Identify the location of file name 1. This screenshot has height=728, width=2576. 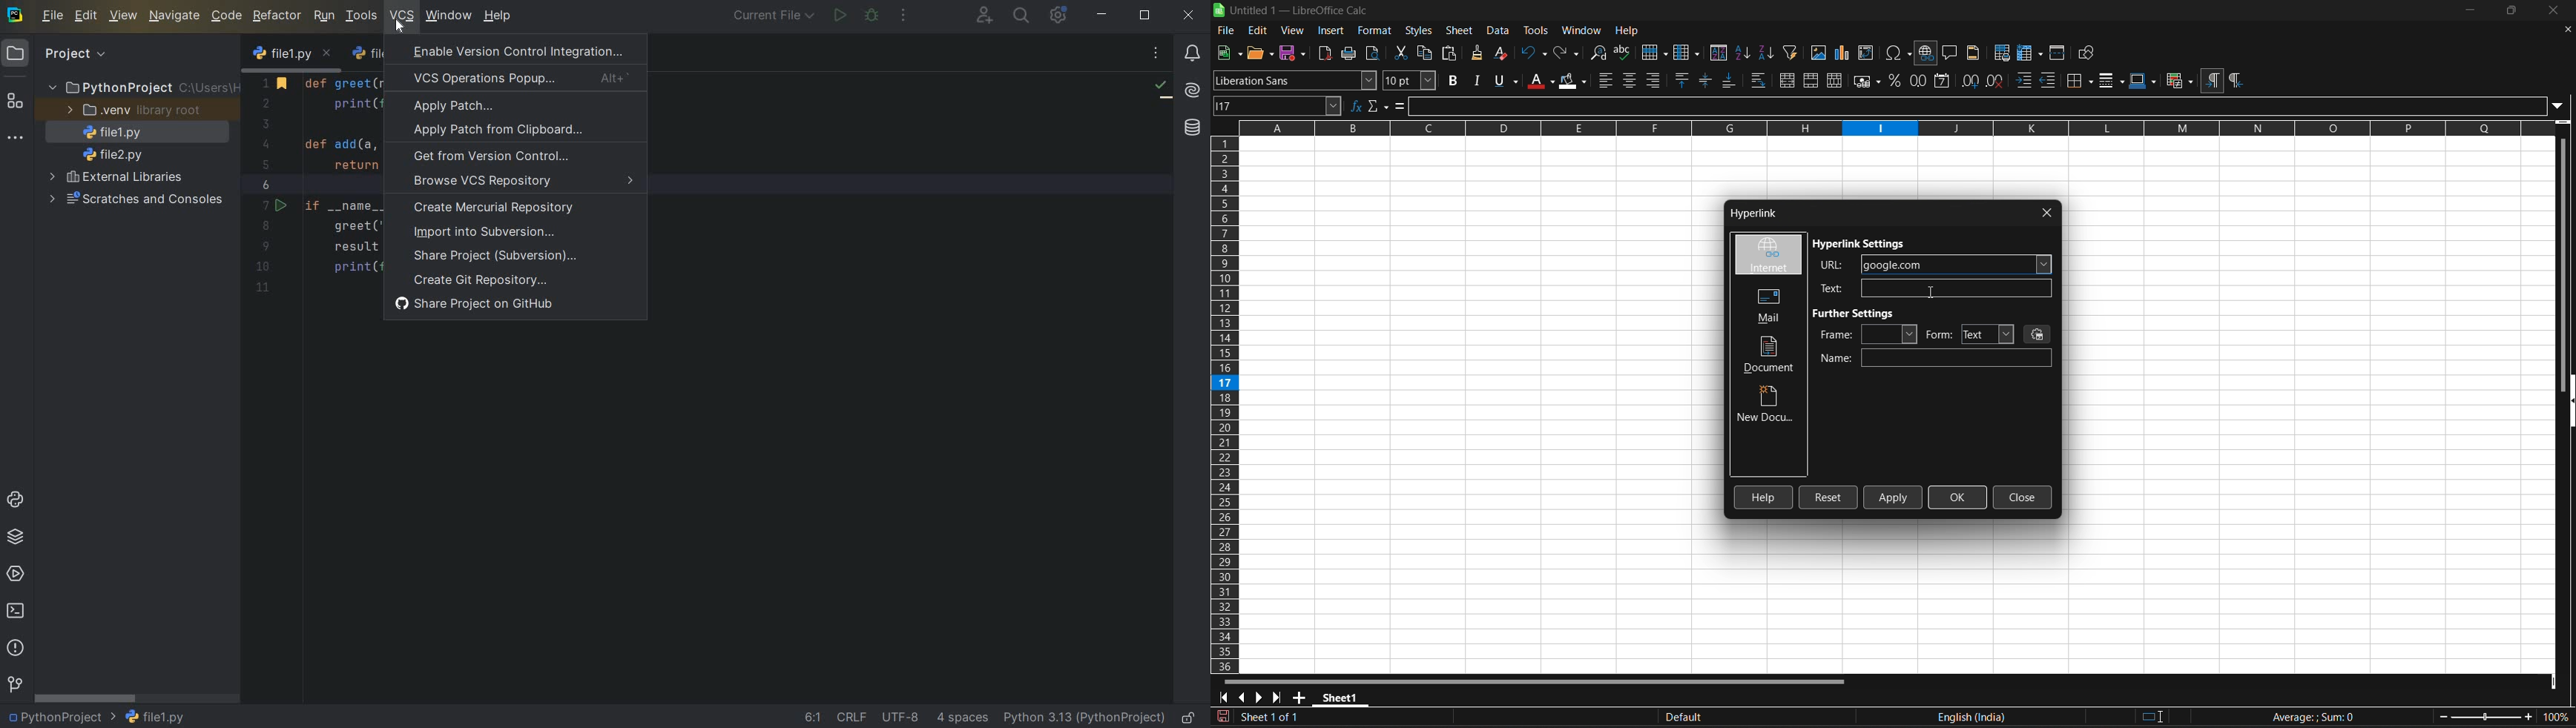
(108, 133).